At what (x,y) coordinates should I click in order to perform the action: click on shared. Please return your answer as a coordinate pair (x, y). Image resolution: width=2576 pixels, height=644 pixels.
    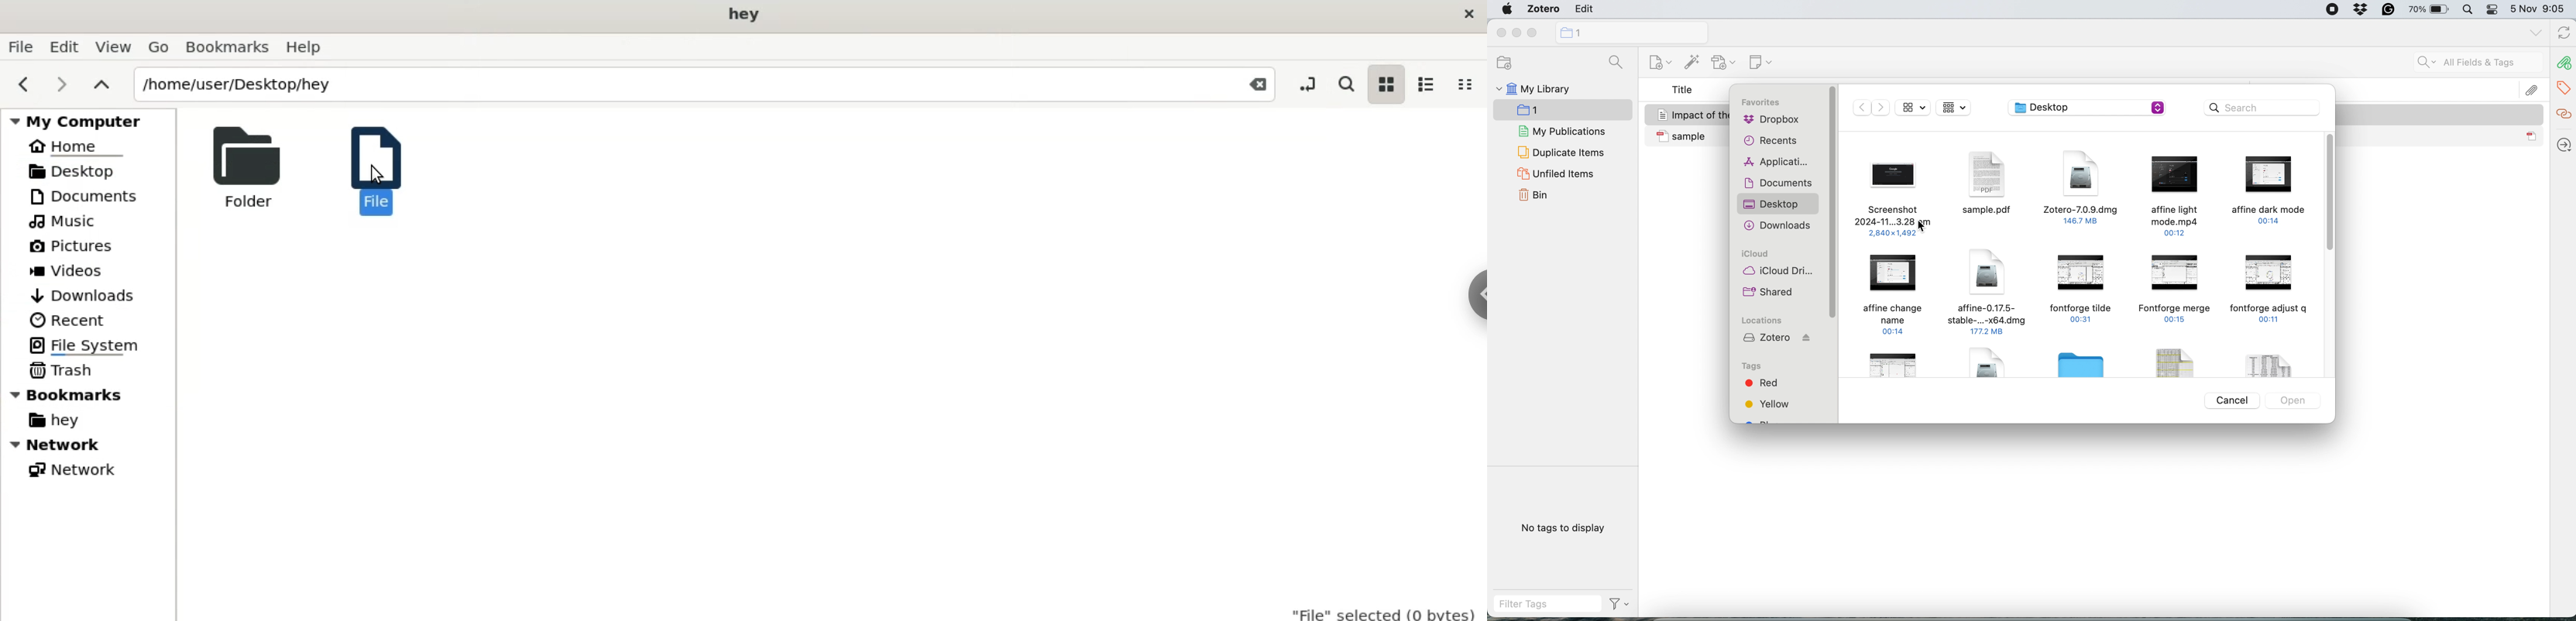
    Looking at the image, I should click on (1770, 292).